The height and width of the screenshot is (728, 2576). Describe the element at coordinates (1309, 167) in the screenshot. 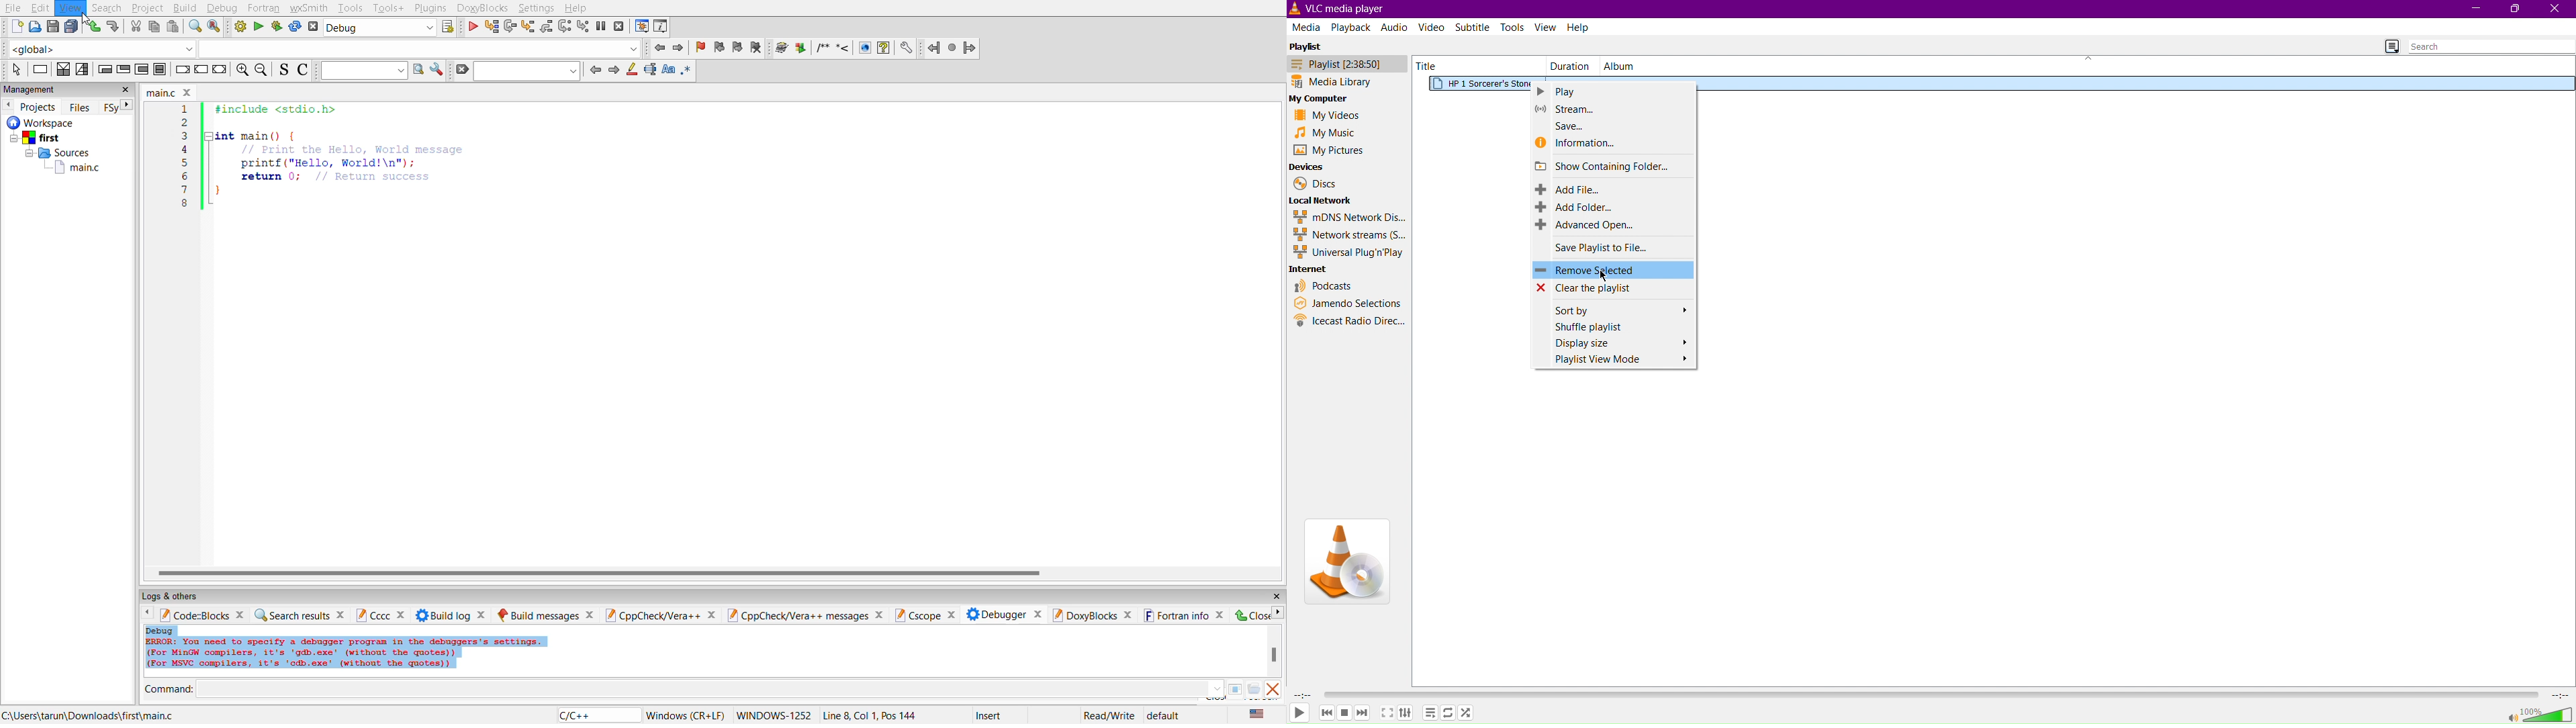

I see `Devices` at that location.